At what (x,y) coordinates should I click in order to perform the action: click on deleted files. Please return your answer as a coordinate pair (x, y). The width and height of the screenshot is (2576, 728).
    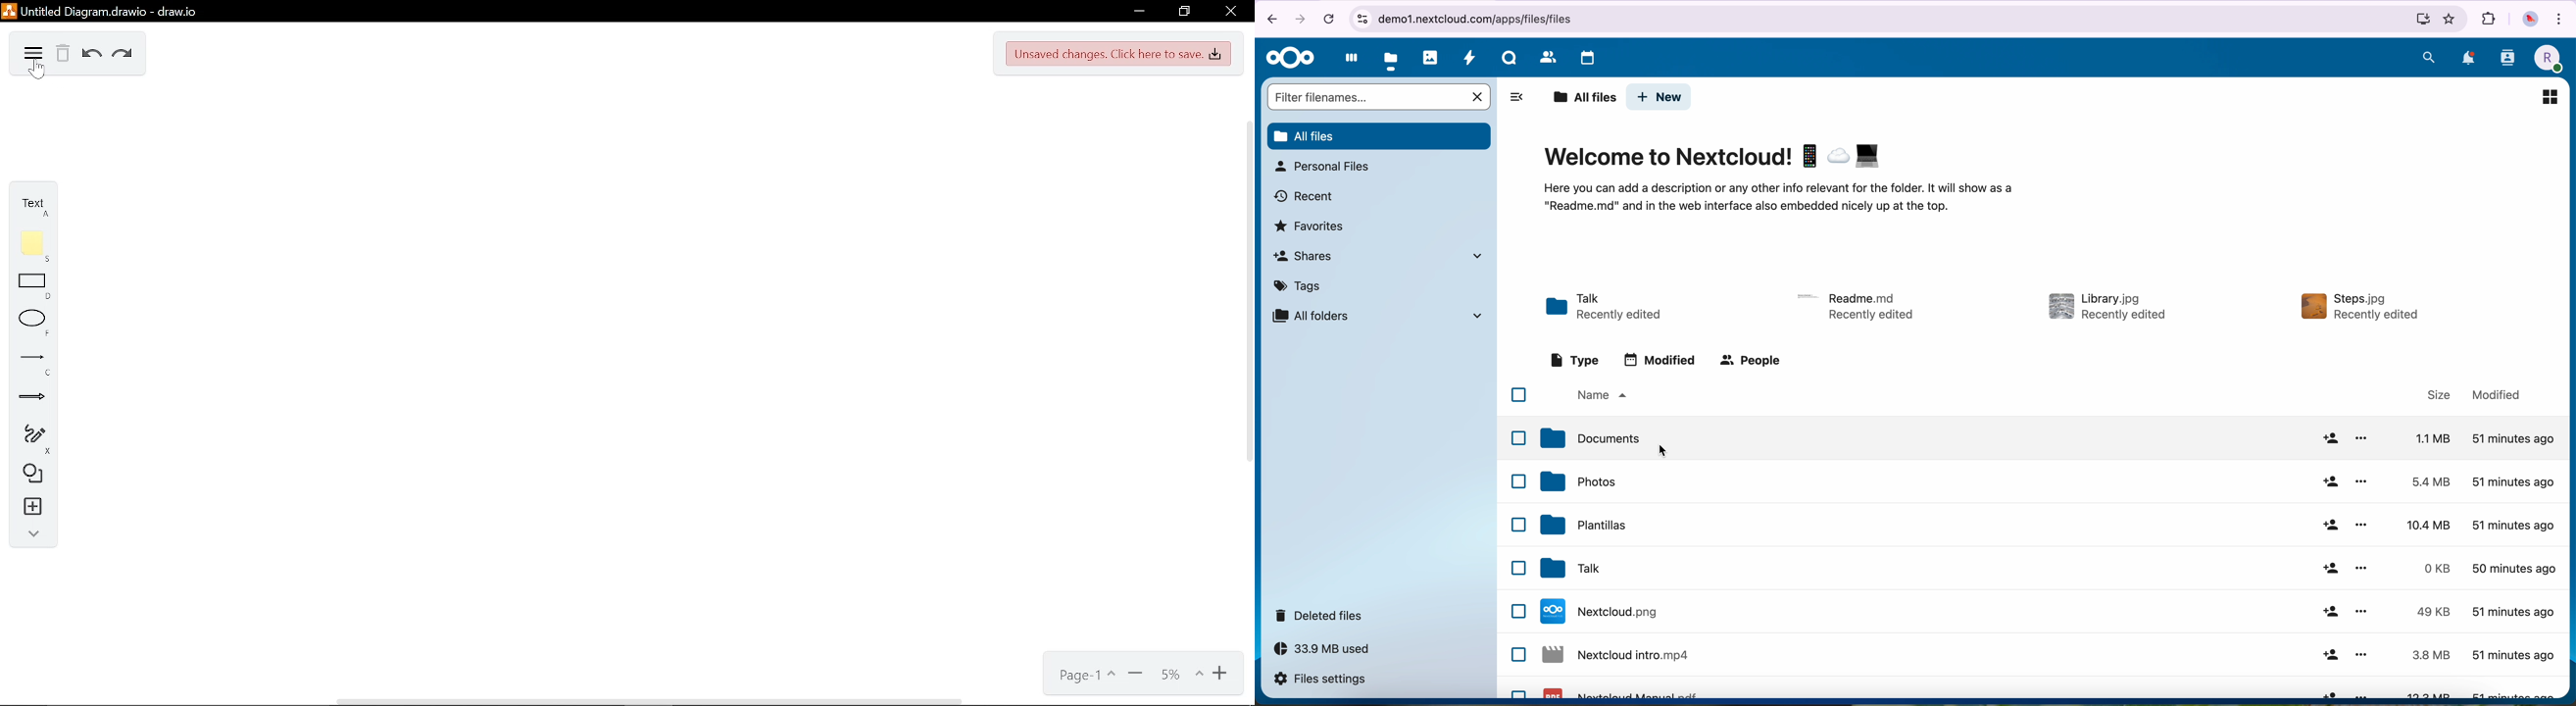
    Looking at the image, I should click on (1322, 616).